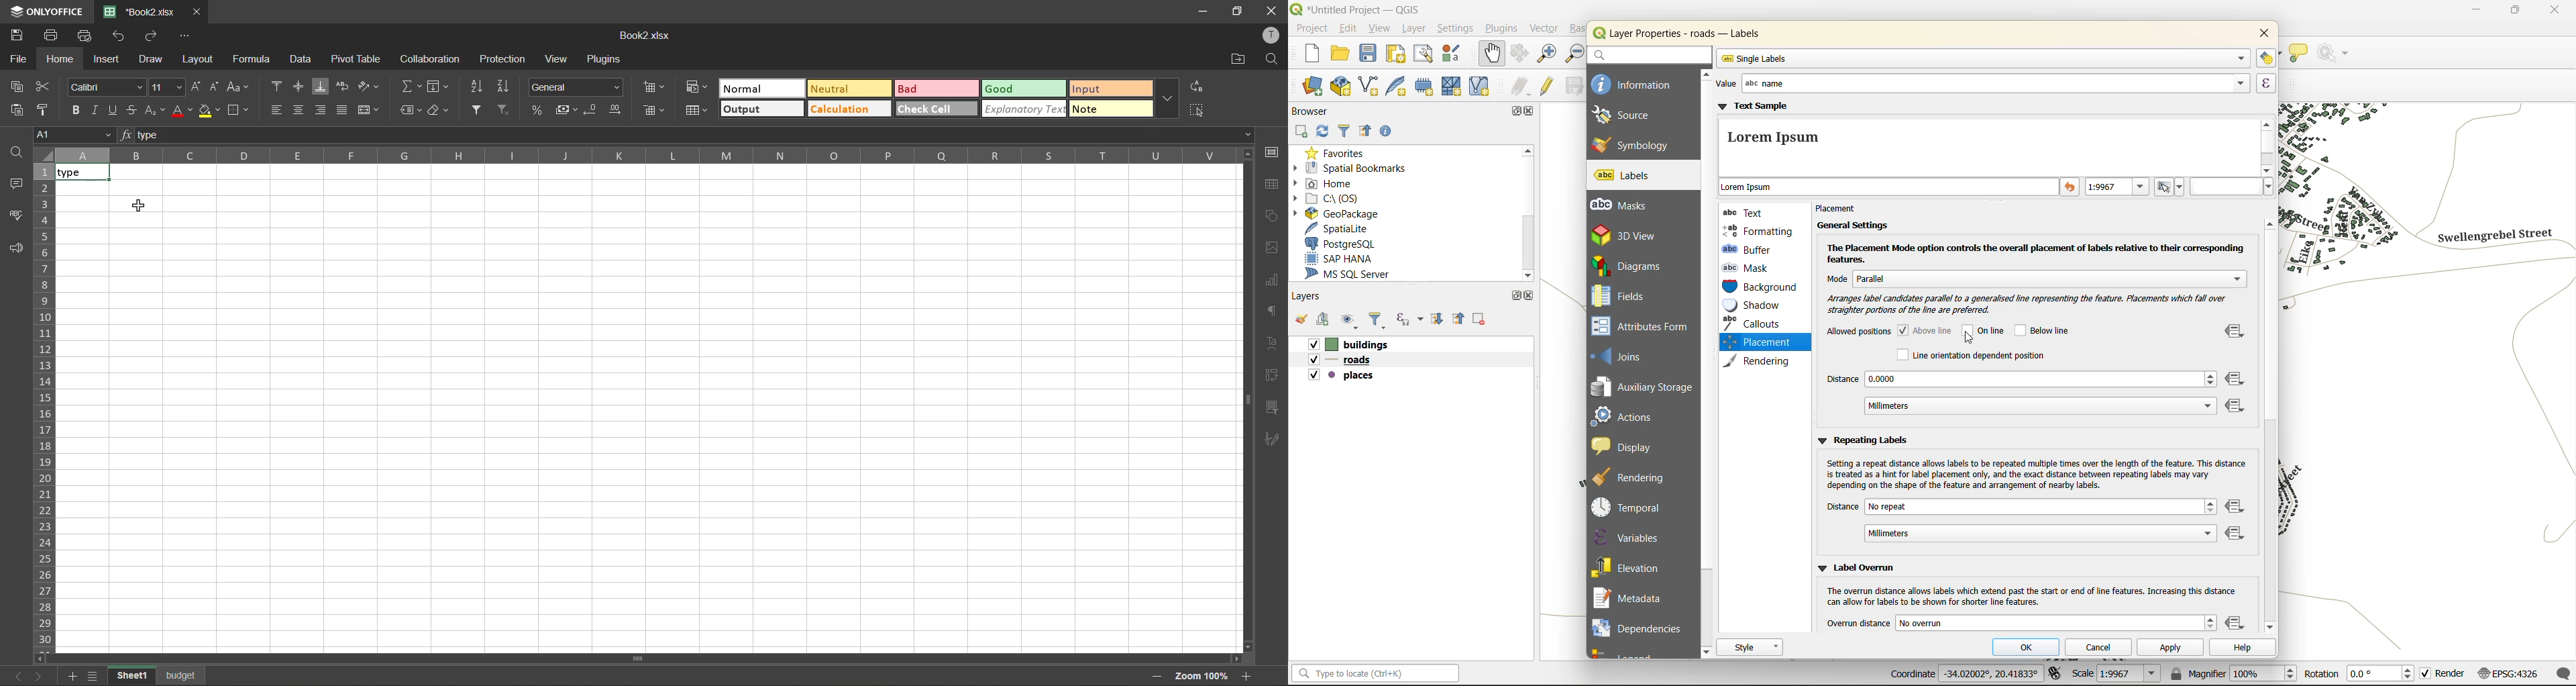 The height and width of the screenshot is (700, 2576). Describe the element at coordinates (1351, 320) in the screenshot. I see `manage map` at that location.